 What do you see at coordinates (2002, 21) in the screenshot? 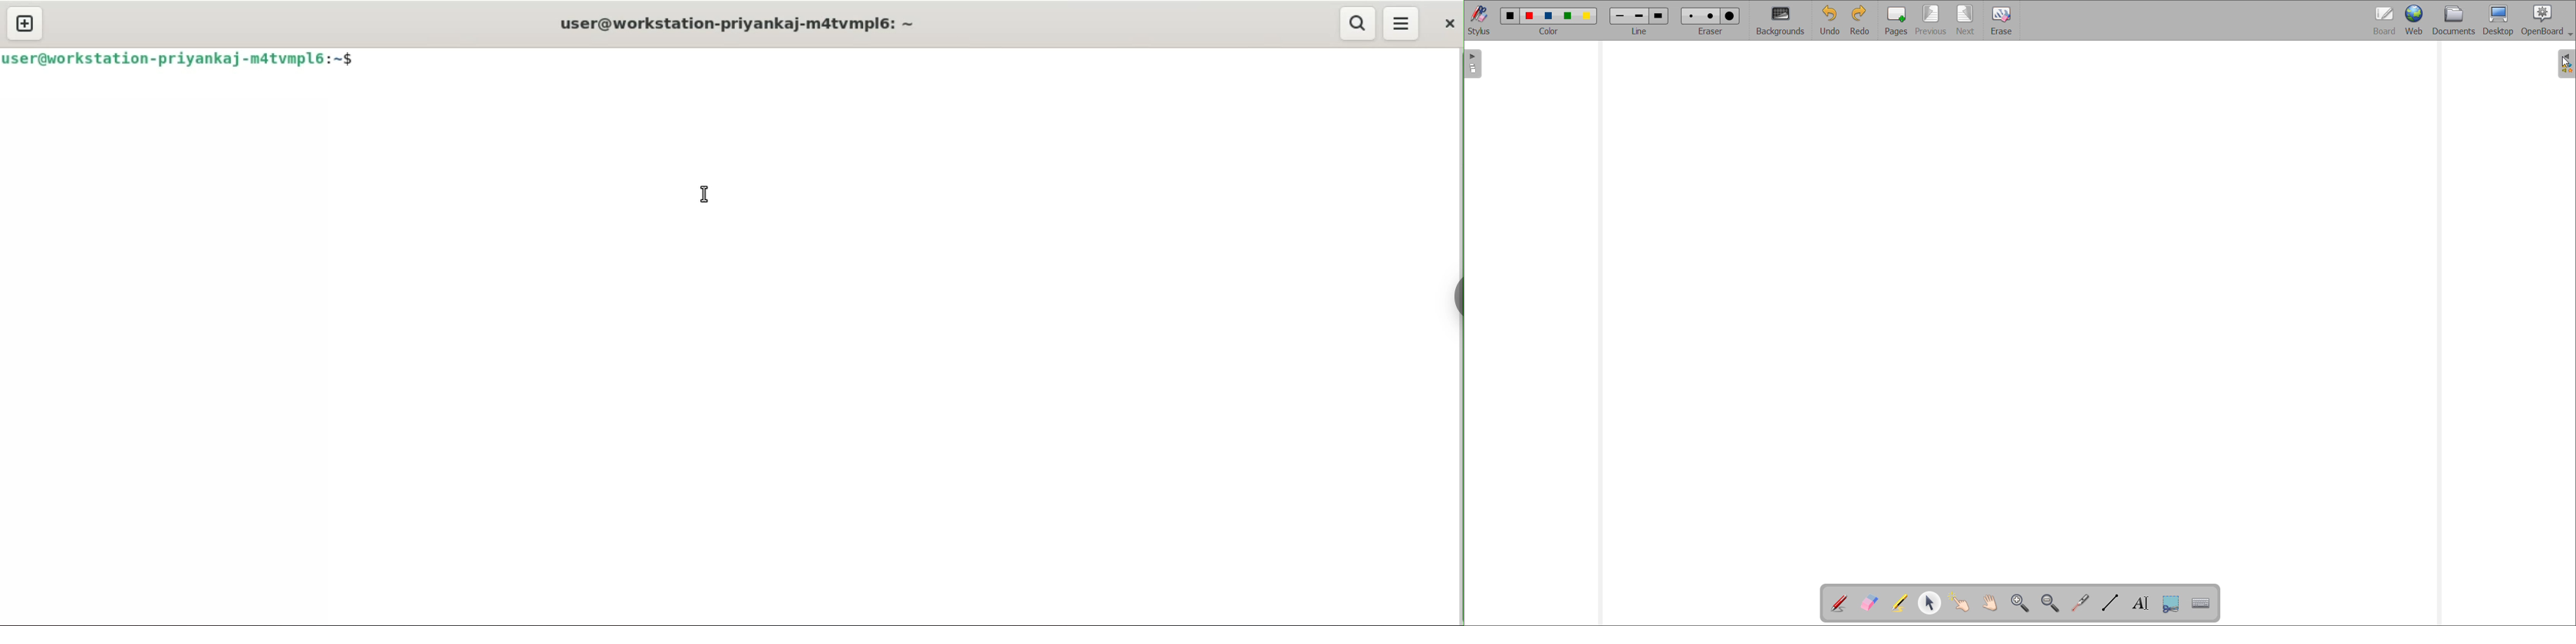
I see `erase` at bounding box center [2002, 21].